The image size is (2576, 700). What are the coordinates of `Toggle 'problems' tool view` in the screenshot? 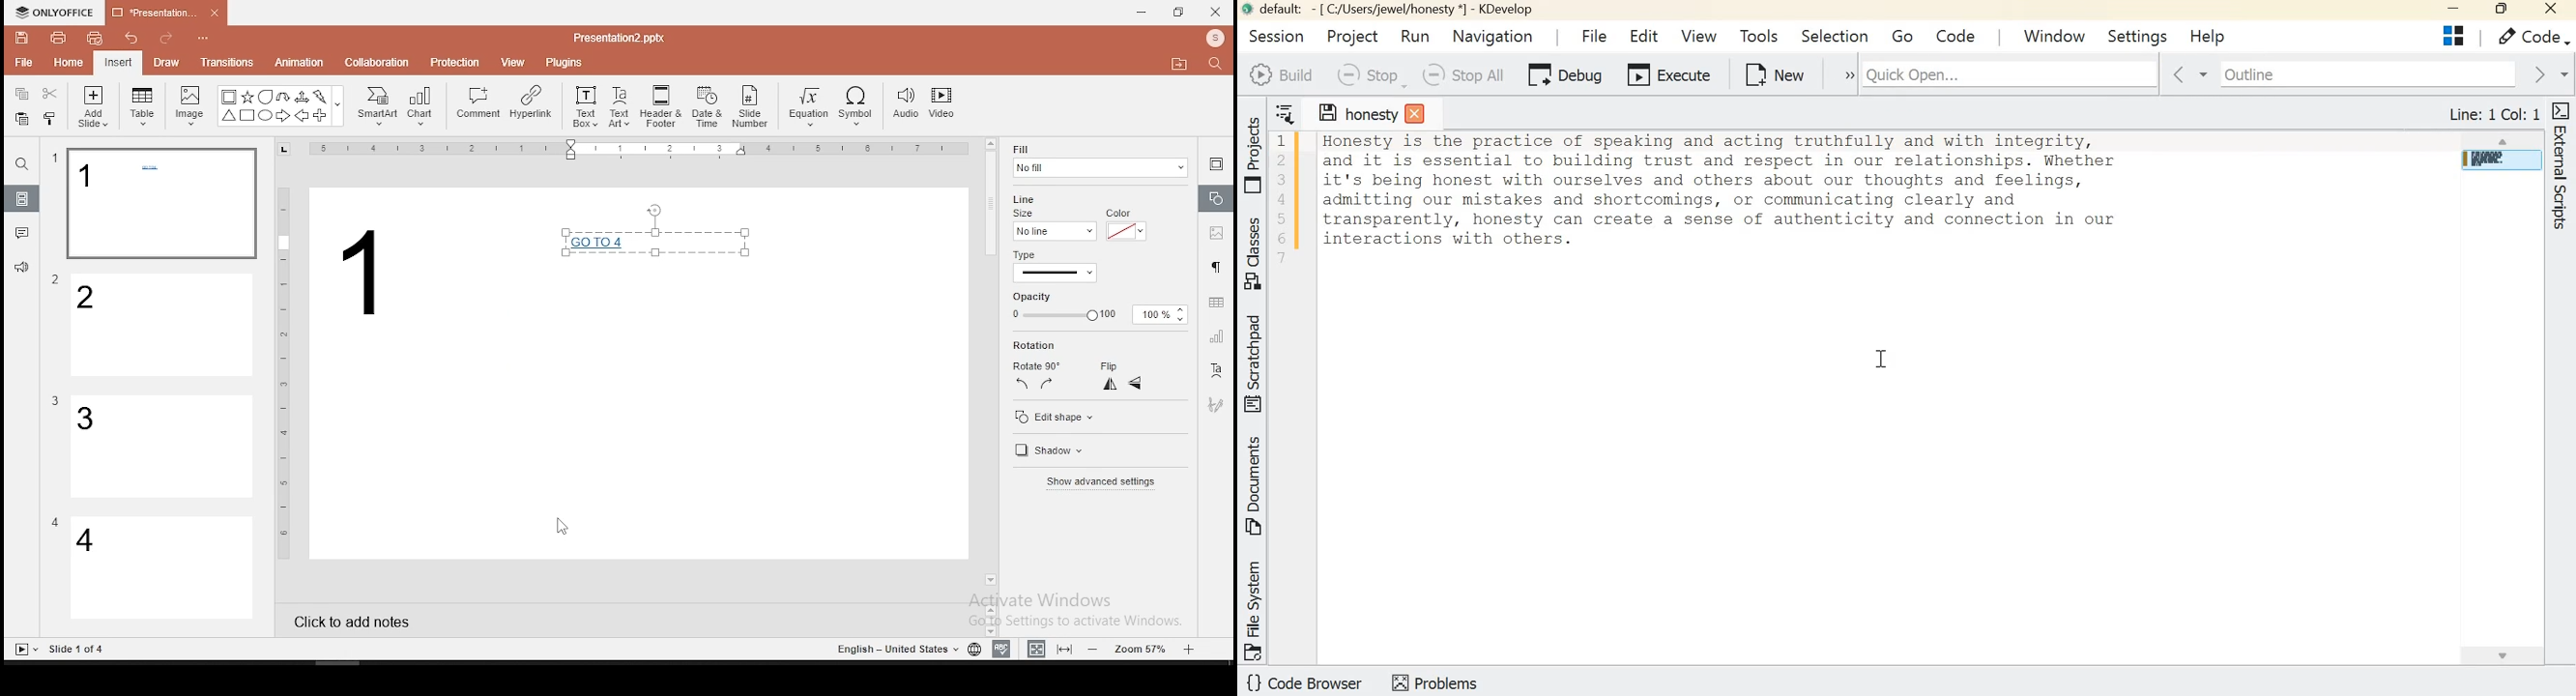 It's located at (1435, 681).